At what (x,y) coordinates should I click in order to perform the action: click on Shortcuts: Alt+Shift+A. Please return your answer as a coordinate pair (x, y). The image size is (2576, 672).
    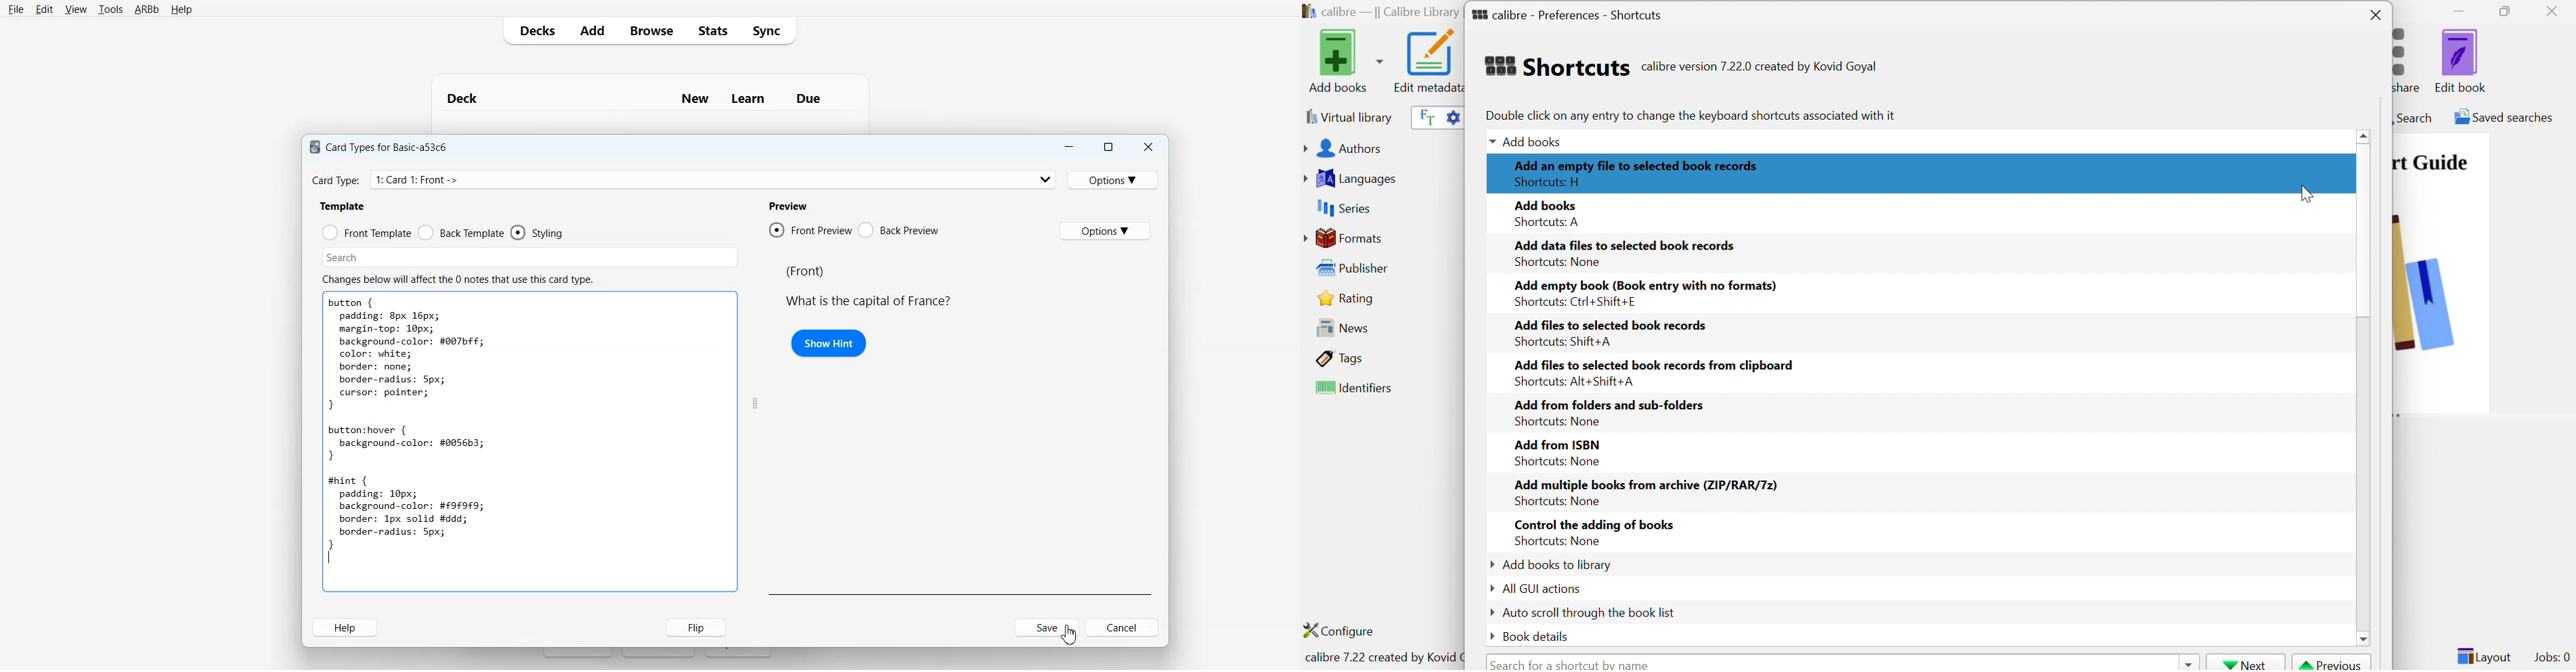
    Looking at the image, I should click on (1577, 382).